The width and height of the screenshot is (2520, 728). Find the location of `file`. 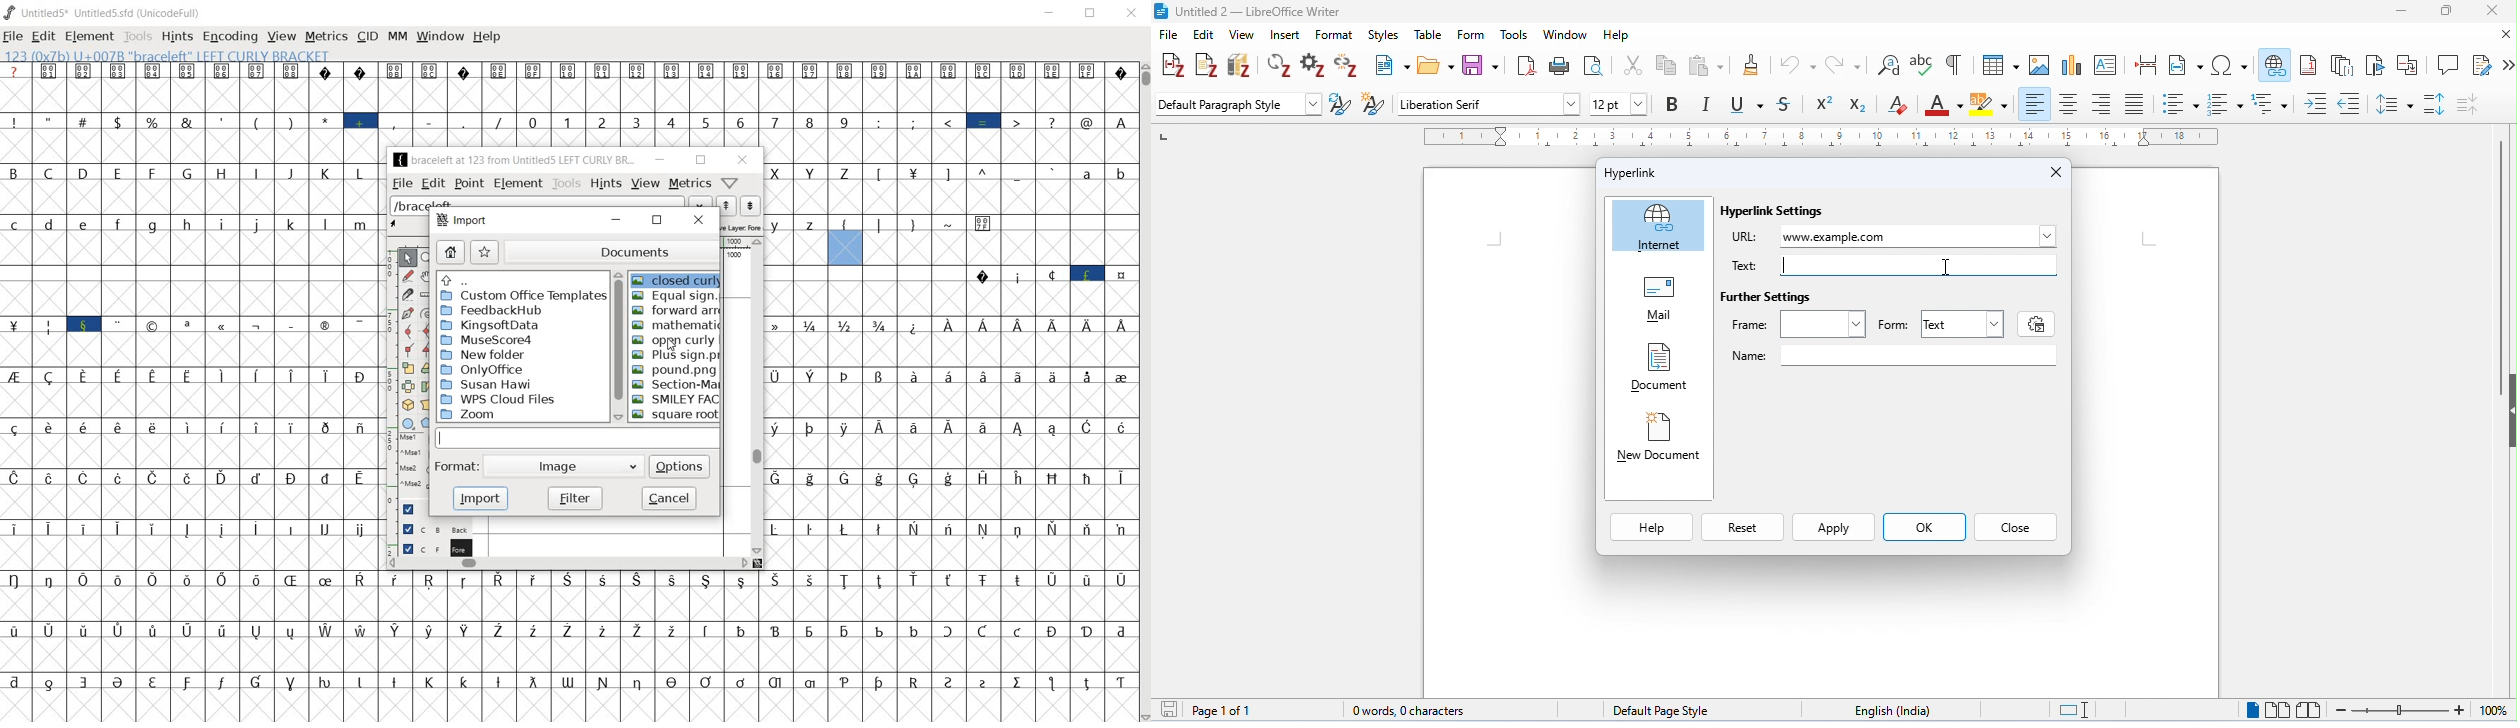

file is located at coordinates (1170, 35).